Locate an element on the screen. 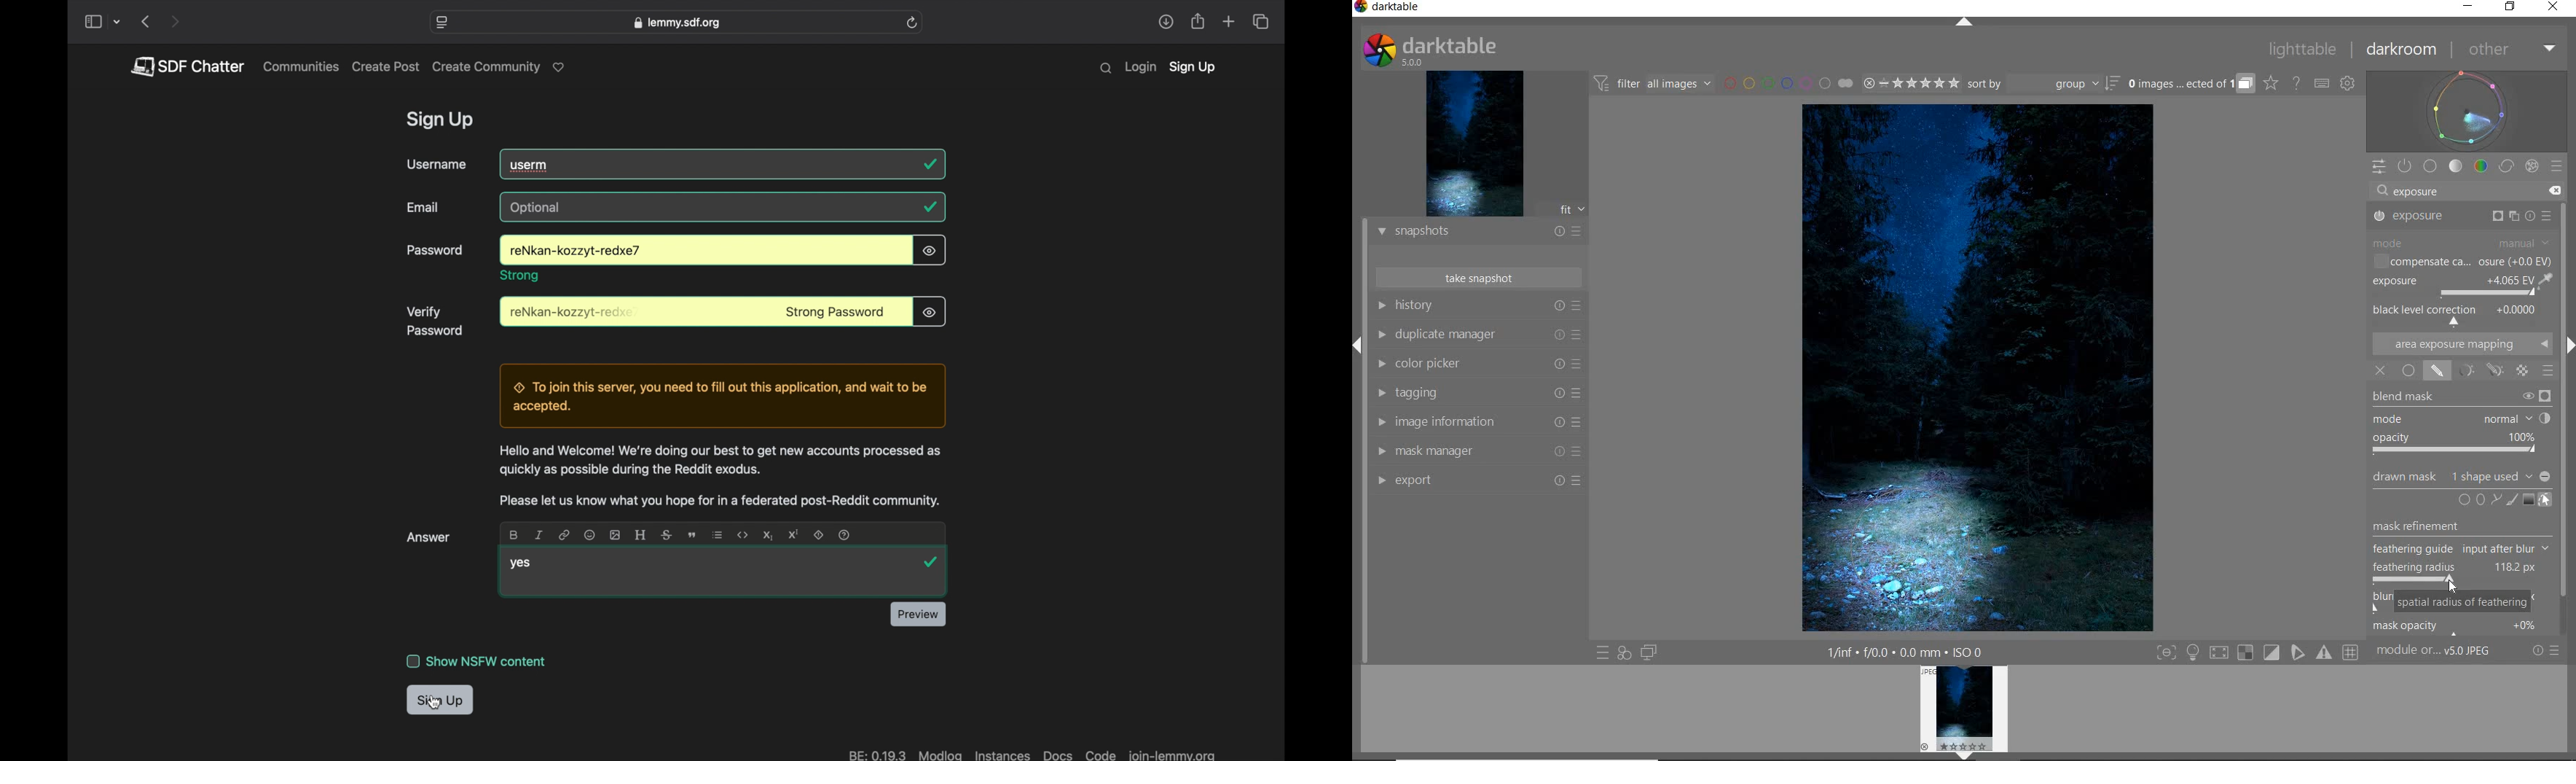  password is located at coordinates (573, 252).